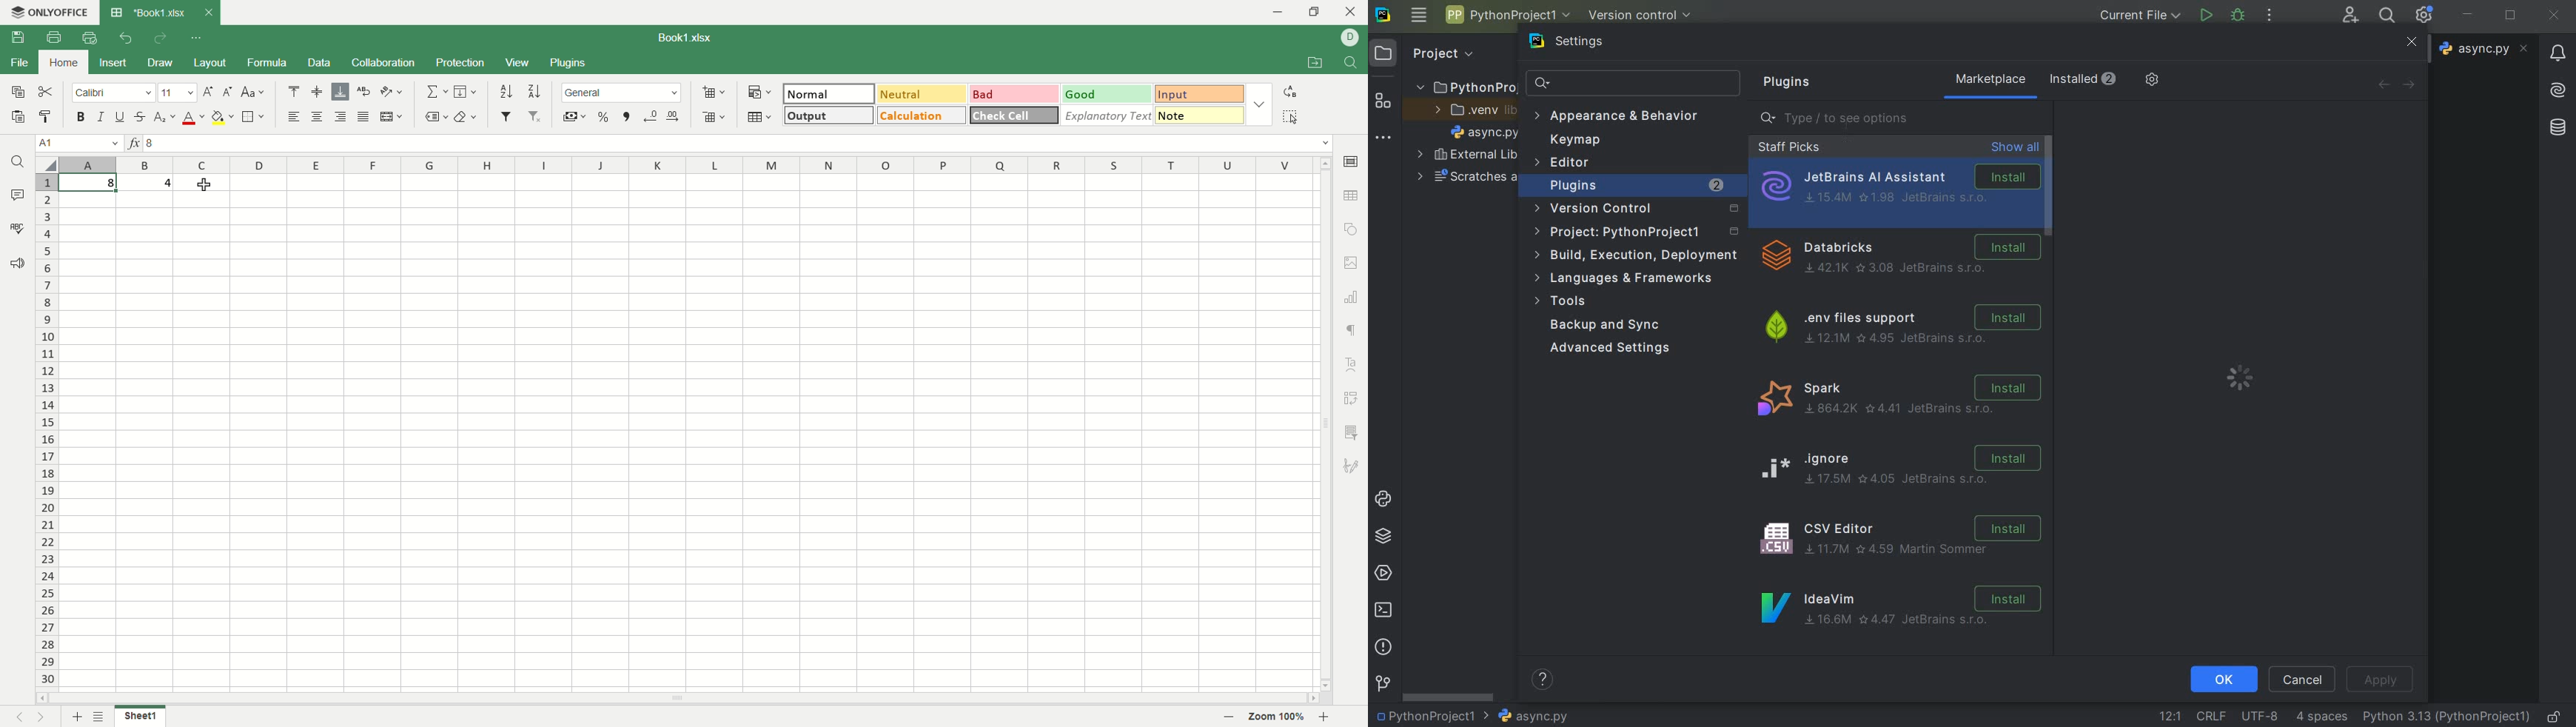 This screenshot has height=728, width=2576. Describe the element at coordinates (208, 13) in the screenshot. I see `close` at that location.